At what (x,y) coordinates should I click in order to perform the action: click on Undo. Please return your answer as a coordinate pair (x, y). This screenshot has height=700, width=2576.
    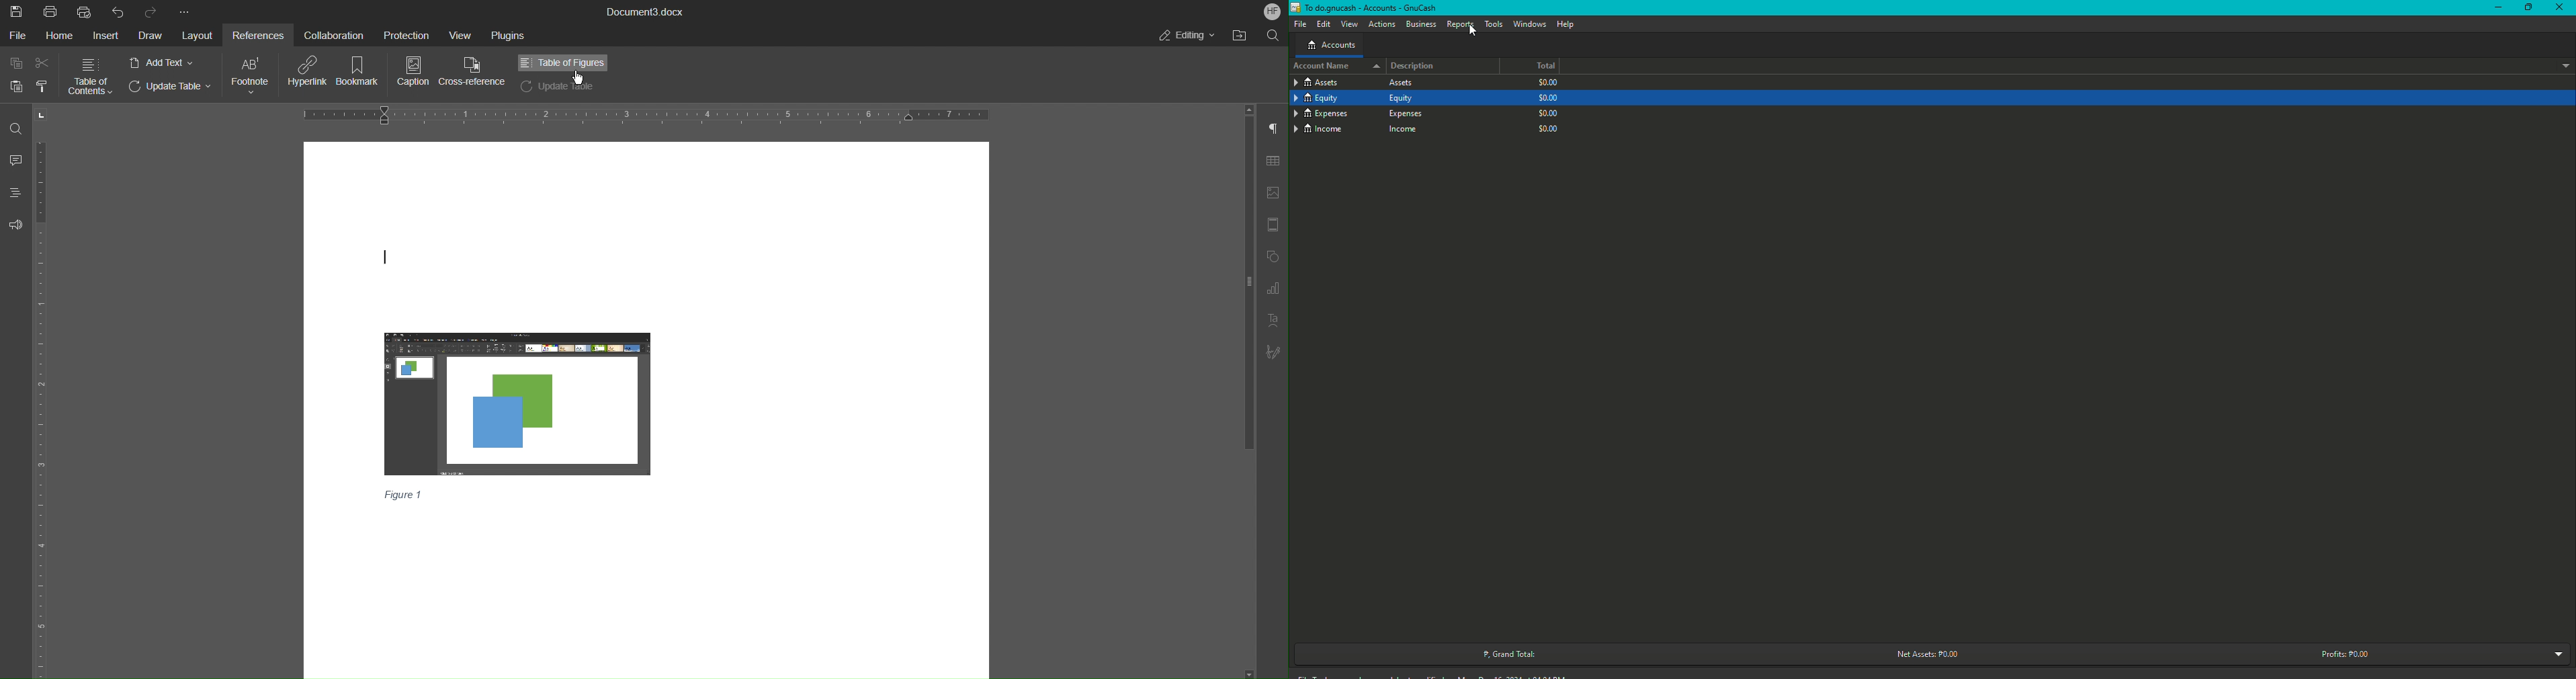
    Looking at the image, I should click on (118, 11).